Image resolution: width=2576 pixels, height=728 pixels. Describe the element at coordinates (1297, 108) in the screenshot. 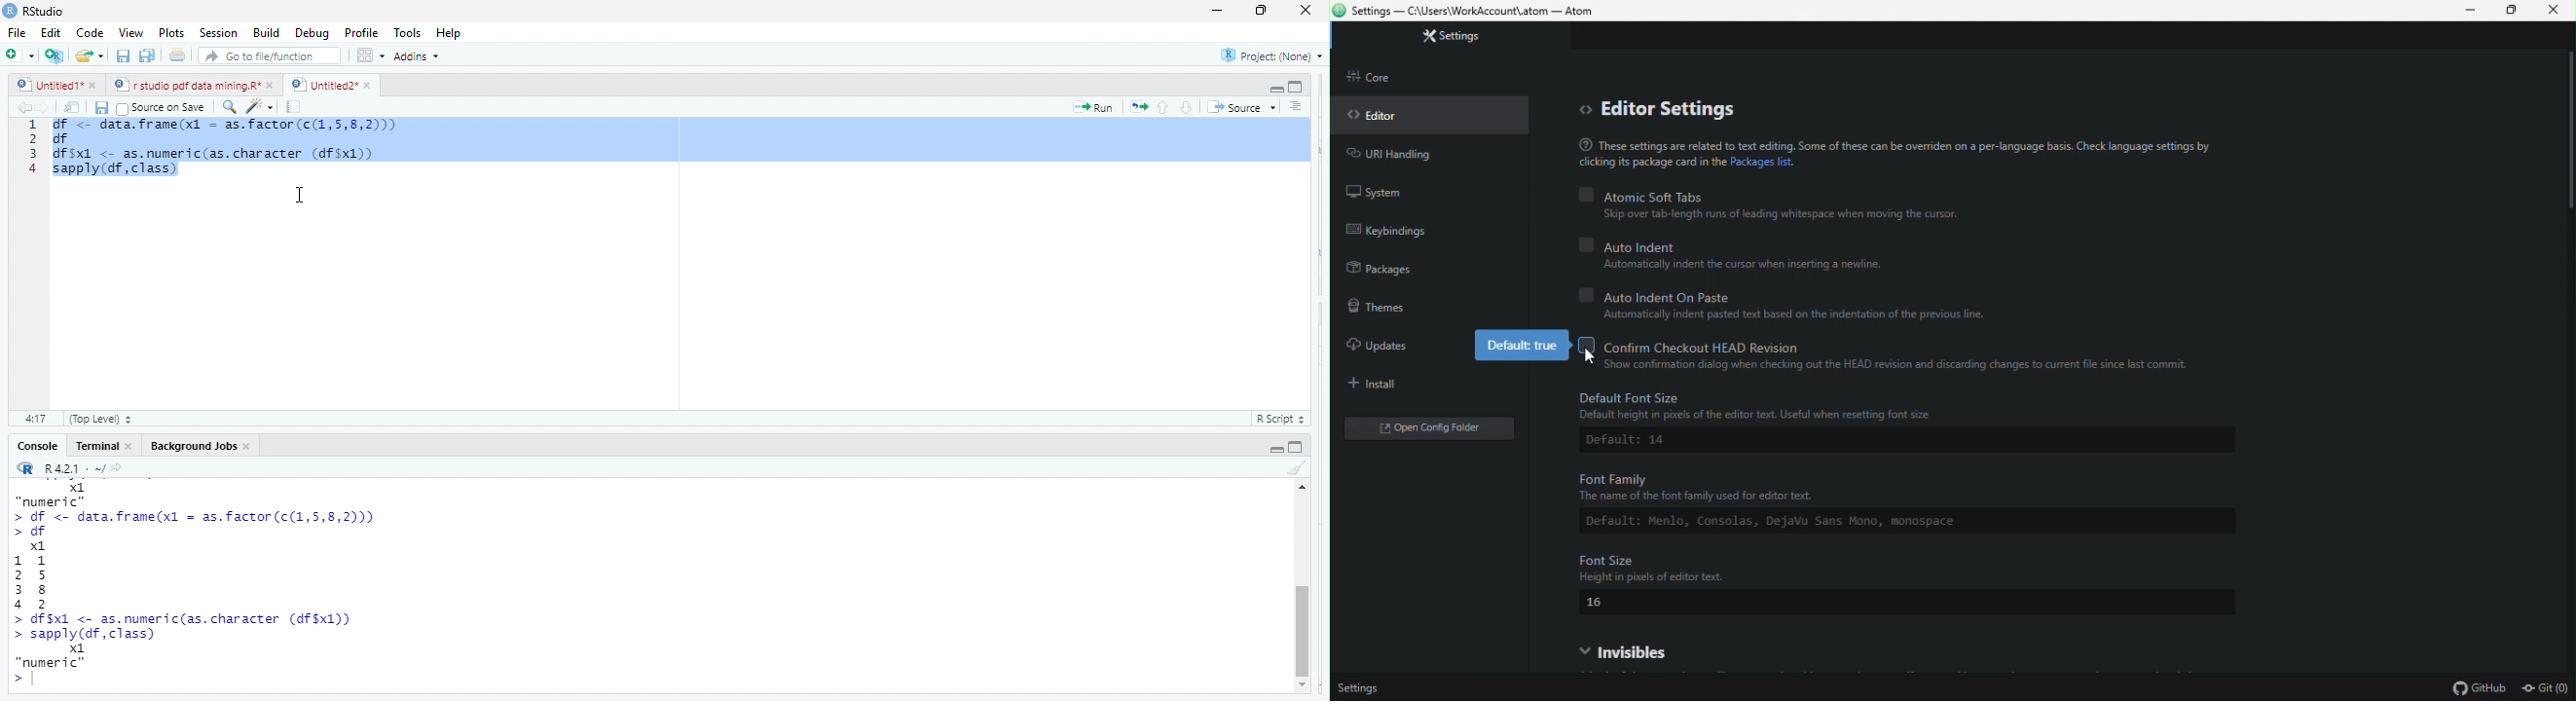

I see `show document outline` at that location.